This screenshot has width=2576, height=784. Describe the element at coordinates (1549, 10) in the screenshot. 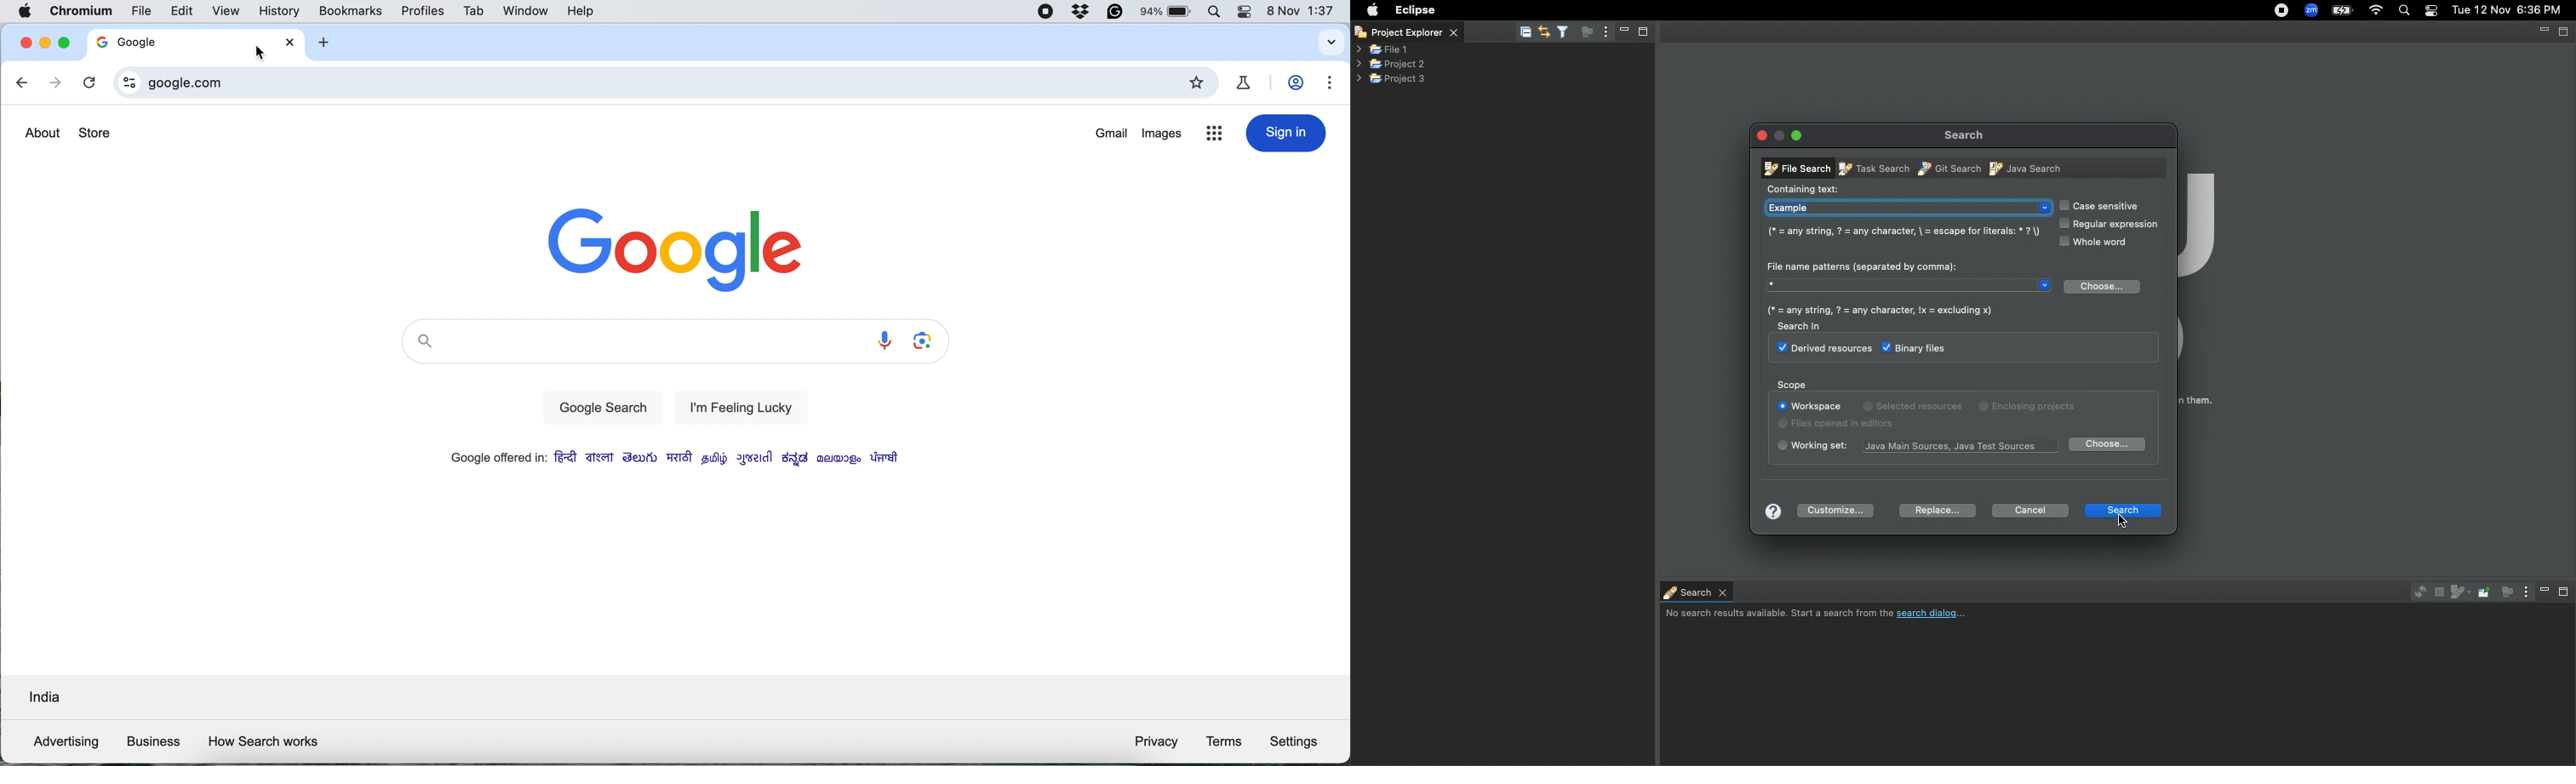

I see `Navigate` at that location.